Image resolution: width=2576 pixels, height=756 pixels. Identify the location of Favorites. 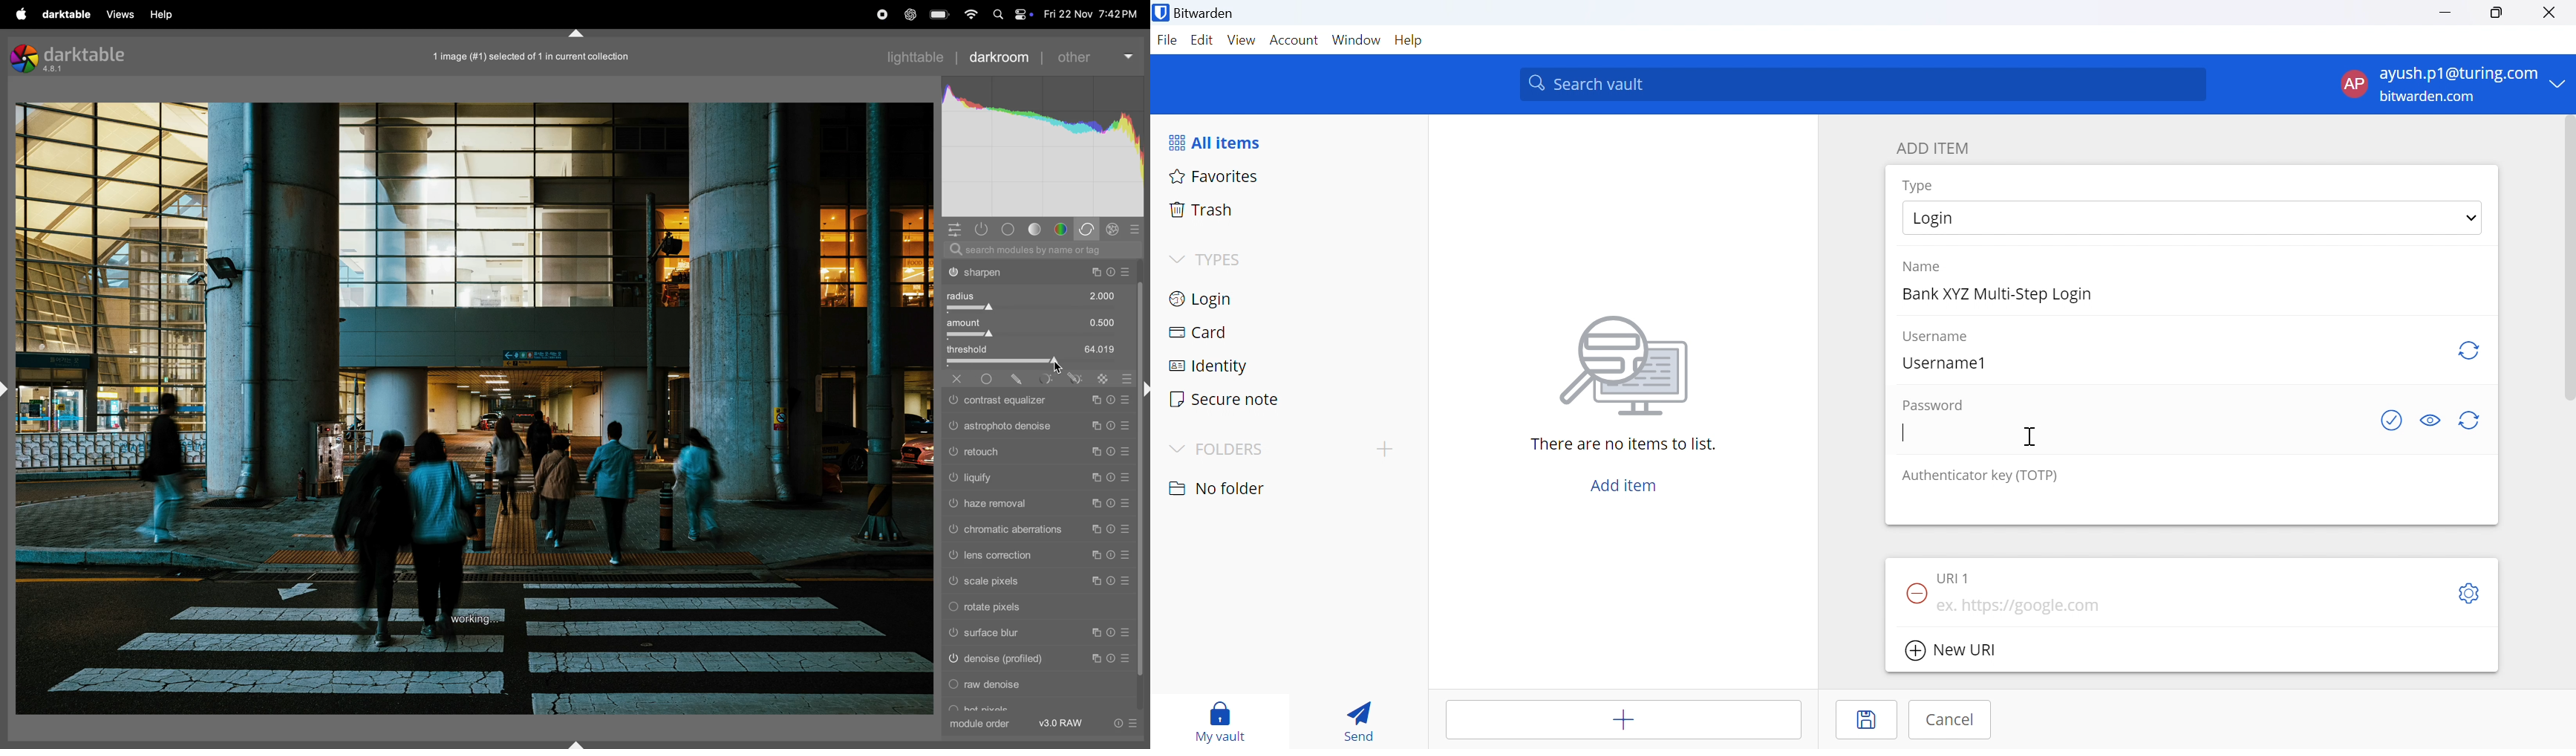
(1214, 175).